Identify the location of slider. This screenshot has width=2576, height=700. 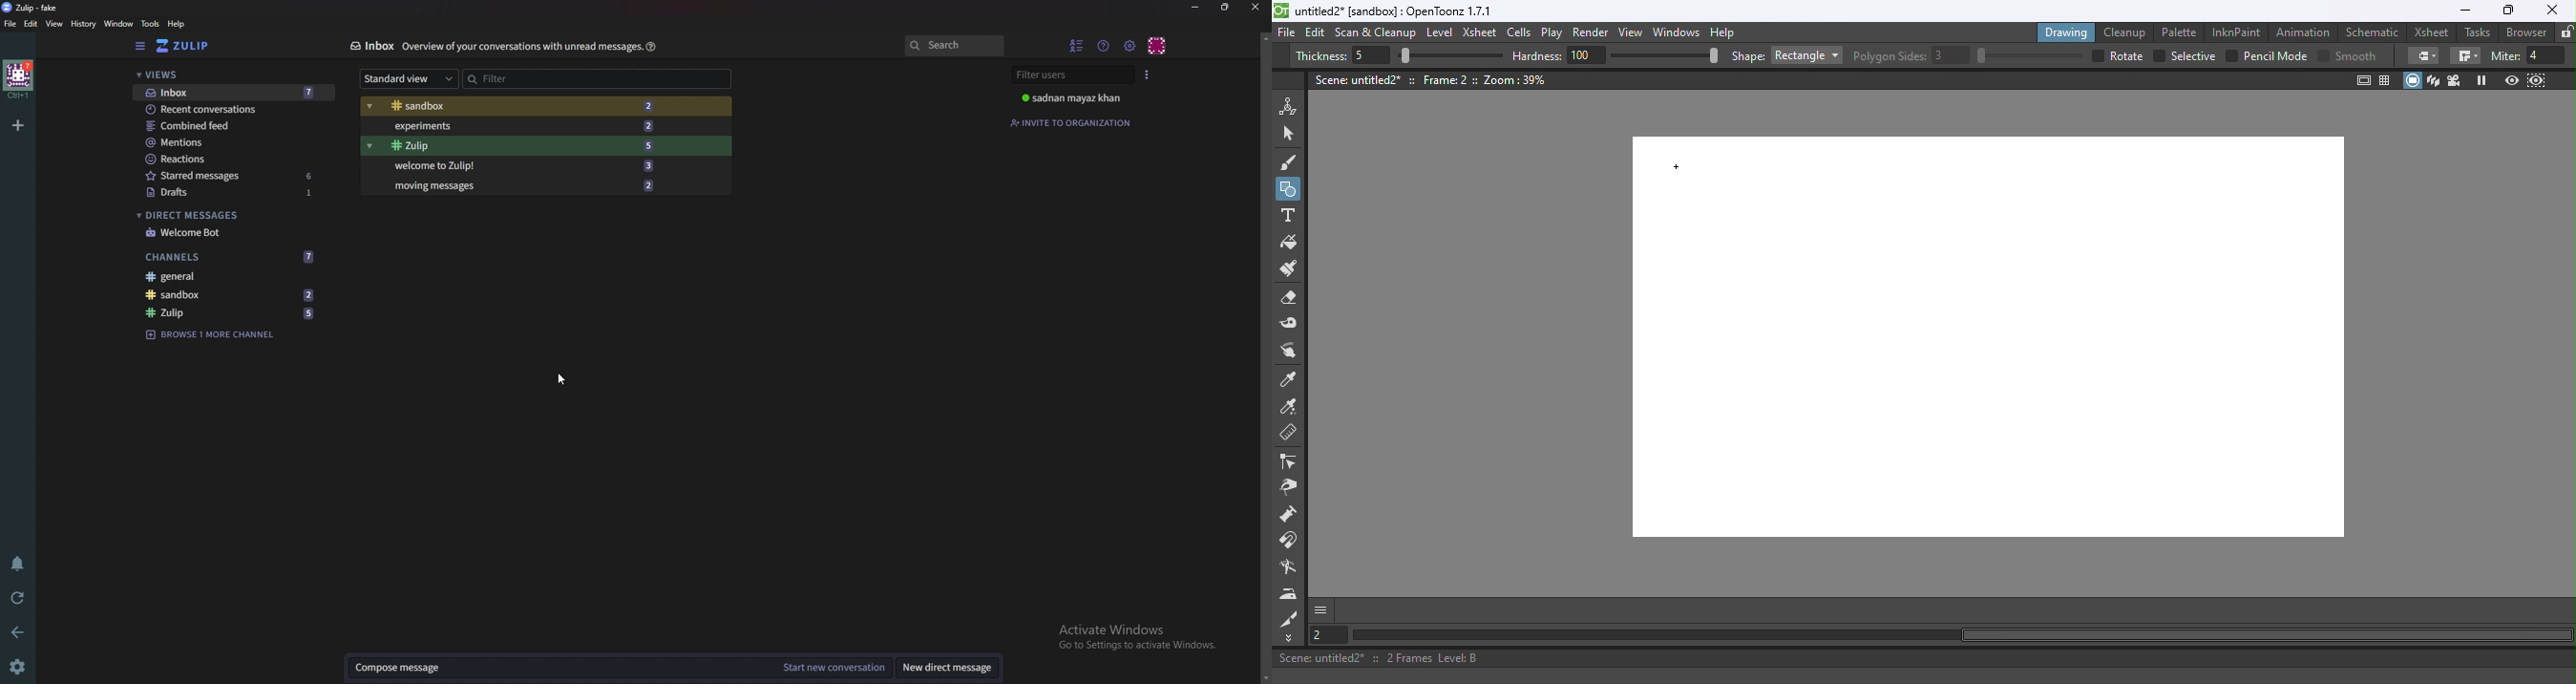
(1664, 54).